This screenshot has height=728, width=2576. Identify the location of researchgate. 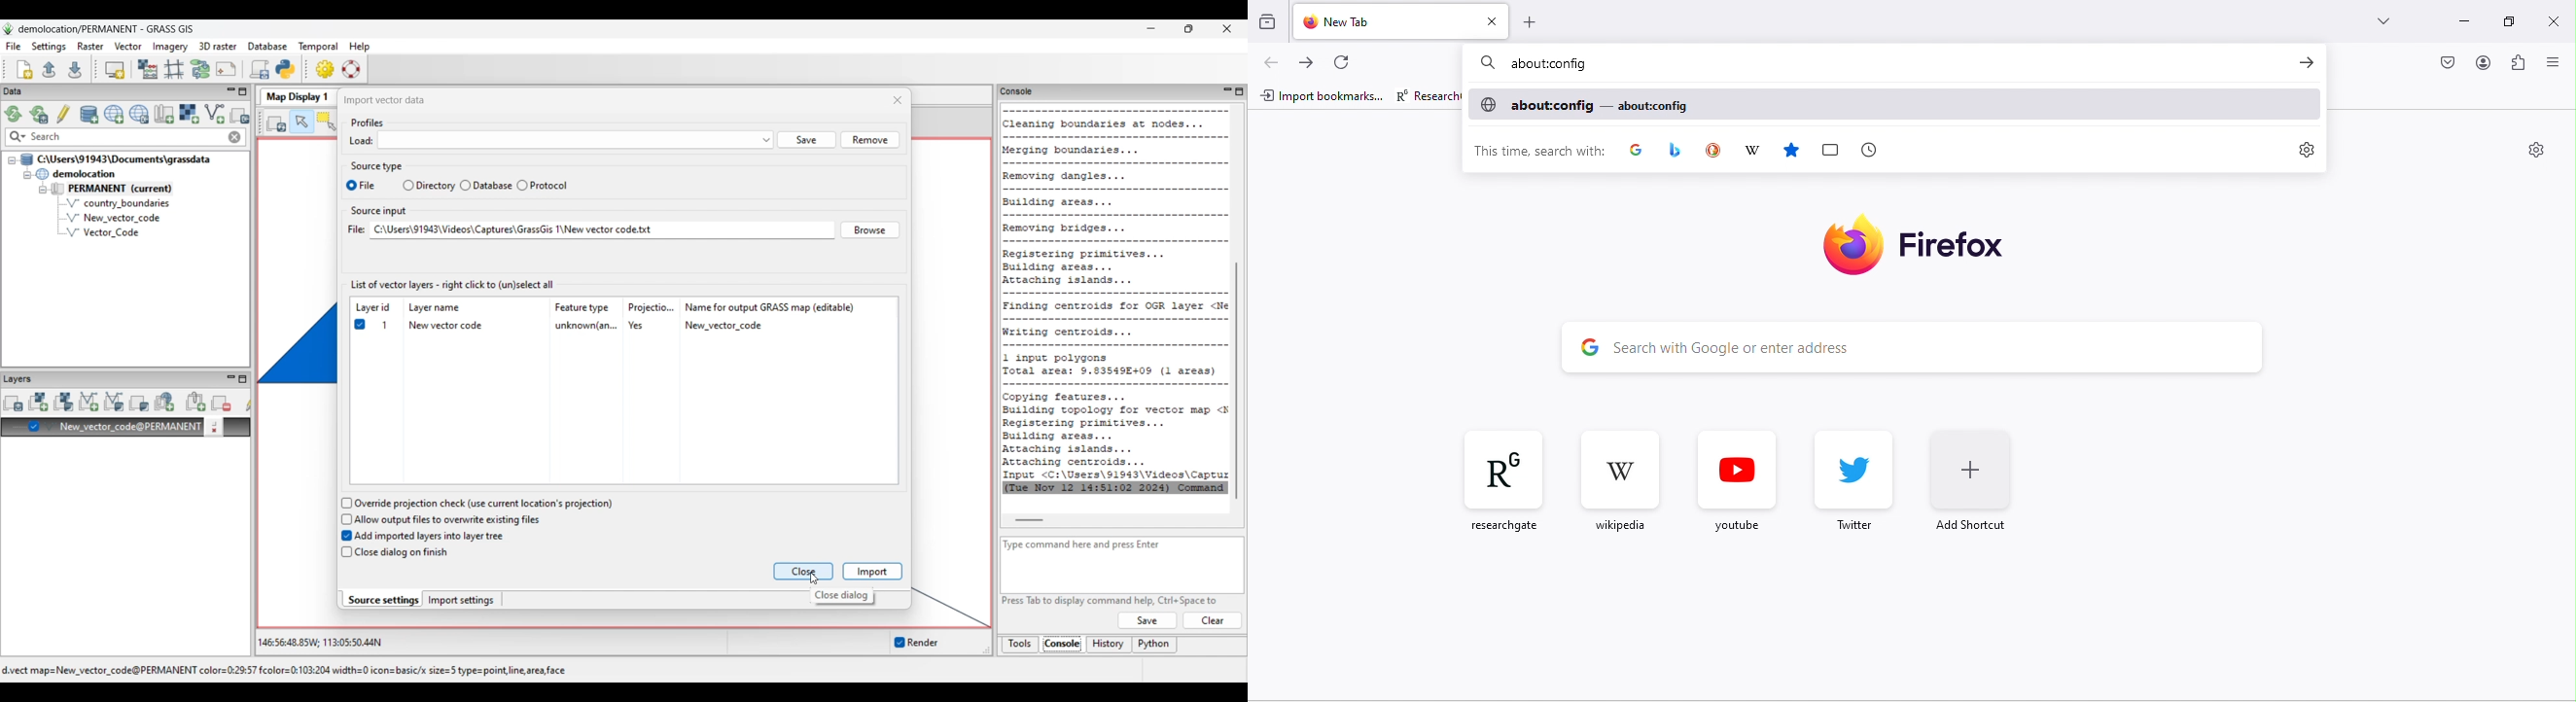
(1428, 96).